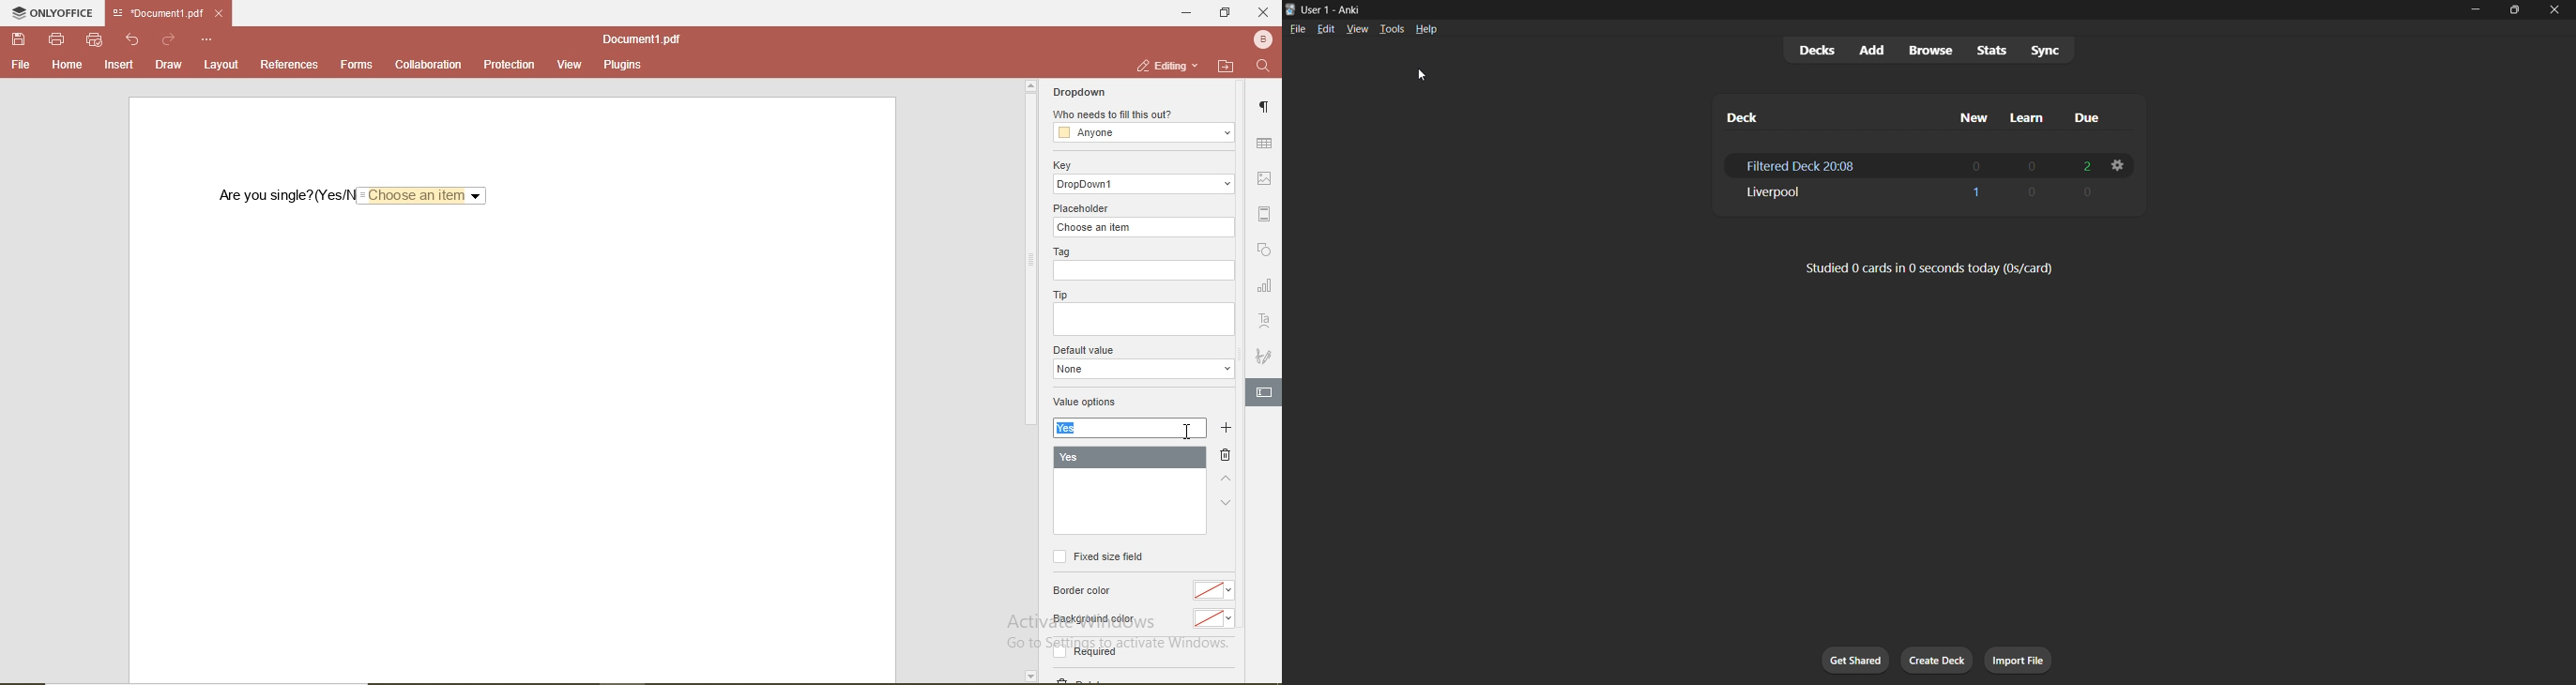 Image resolution: width=2576 pixels, height=700 pixels. What do you see at coordinates (1426, 76) in the screenshot?
I see `cursor` at bounding box center [1426, 76].